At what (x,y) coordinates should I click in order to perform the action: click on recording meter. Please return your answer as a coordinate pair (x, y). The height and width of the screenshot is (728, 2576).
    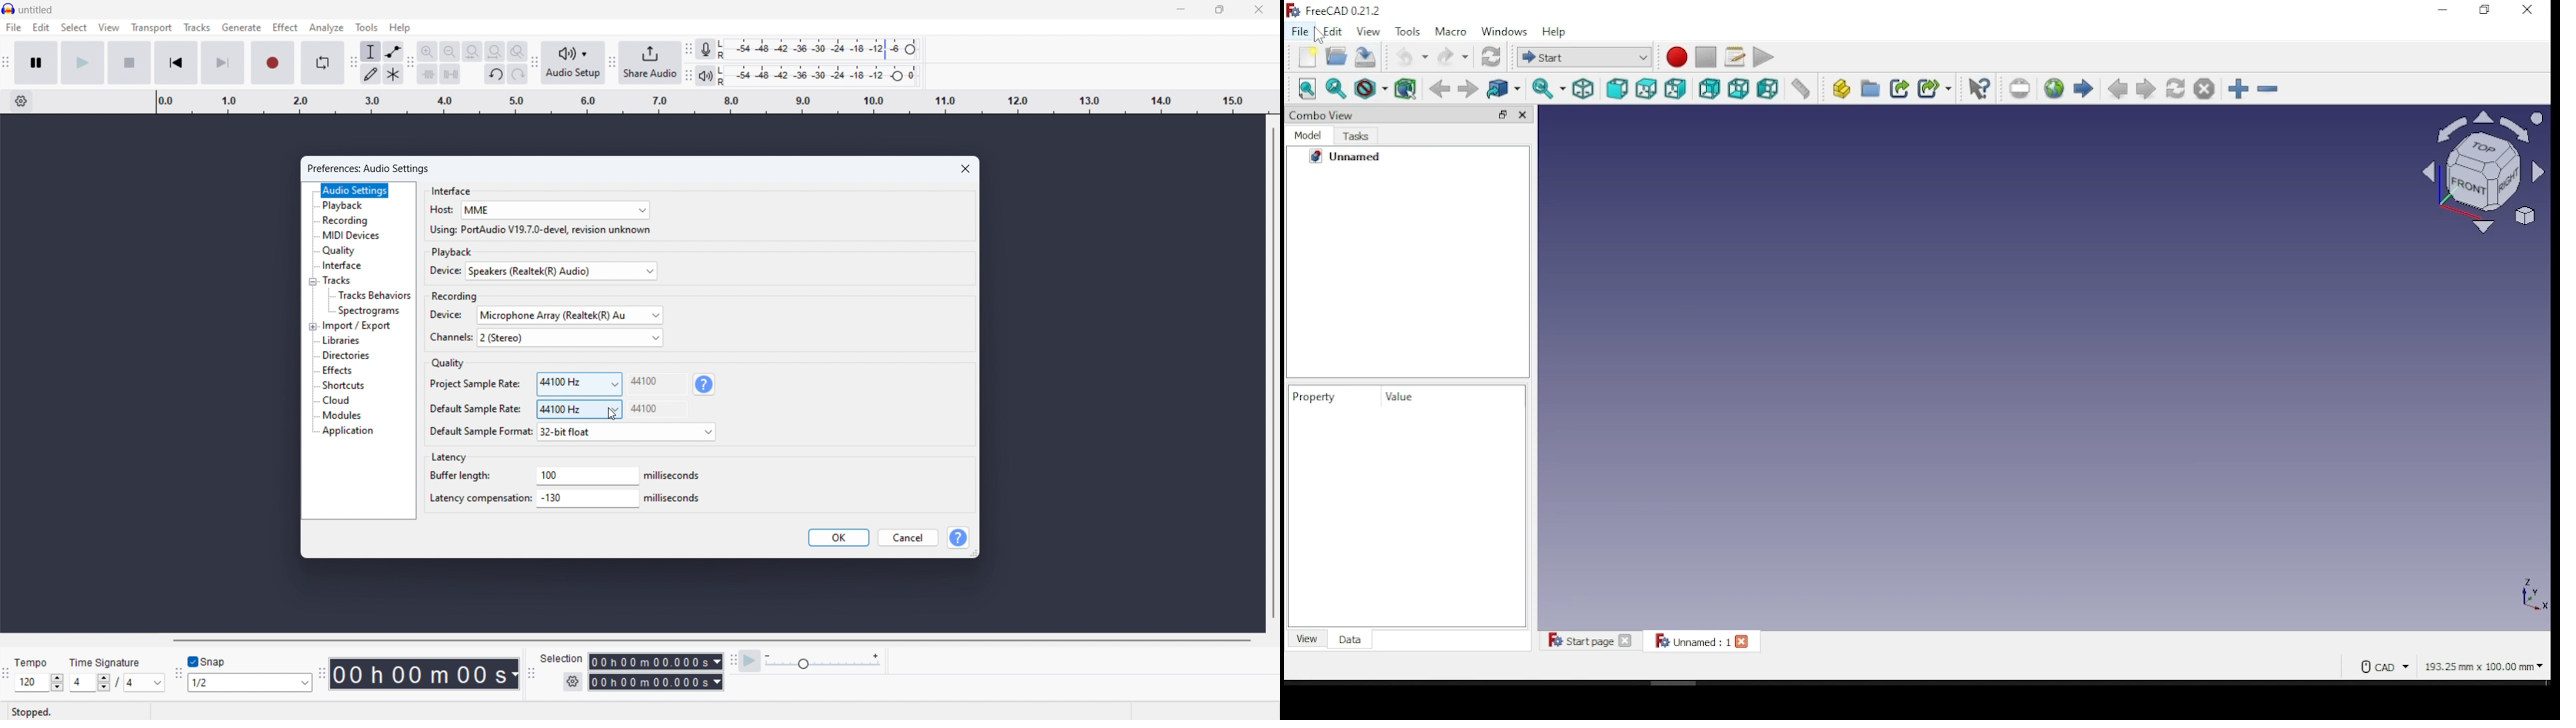
    Looking at the image, I should click on (706, 49).